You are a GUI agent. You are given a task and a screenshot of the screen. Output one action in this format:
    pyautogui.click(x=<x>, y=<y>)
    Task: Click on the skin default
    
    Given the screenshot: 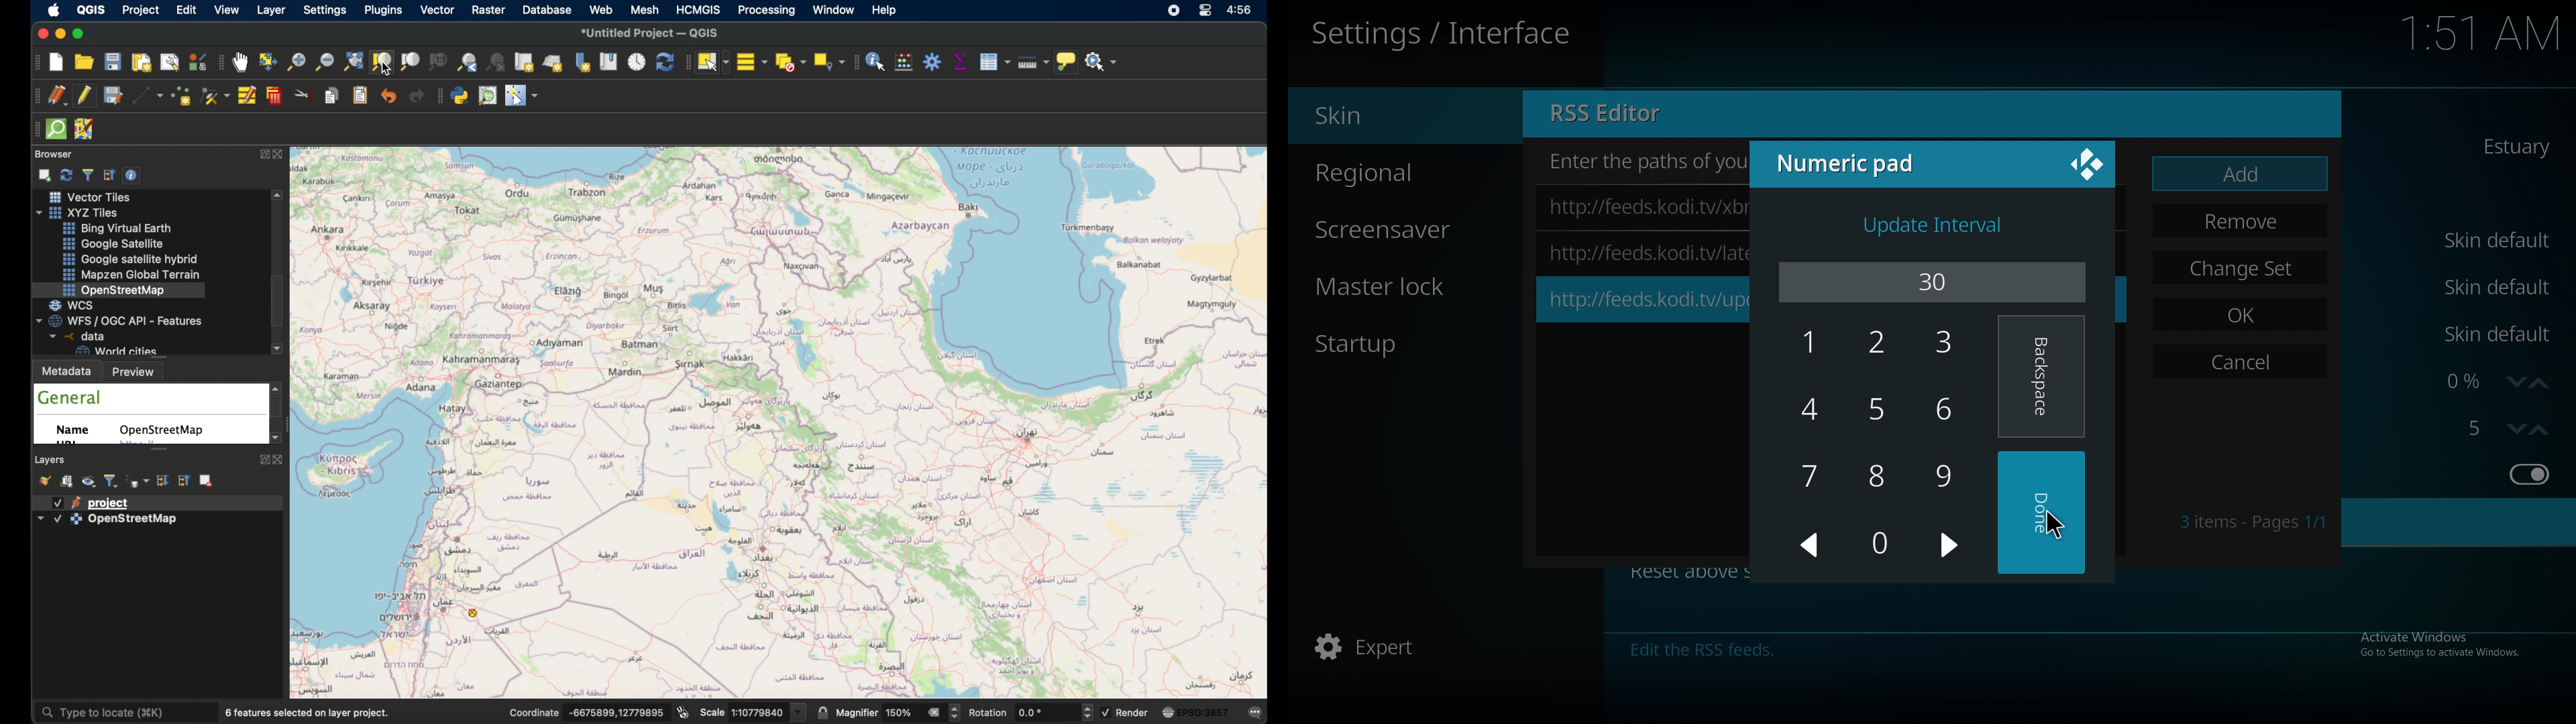 What is the action you would take?
    pyautogui.click(x=2498, y=286)
    